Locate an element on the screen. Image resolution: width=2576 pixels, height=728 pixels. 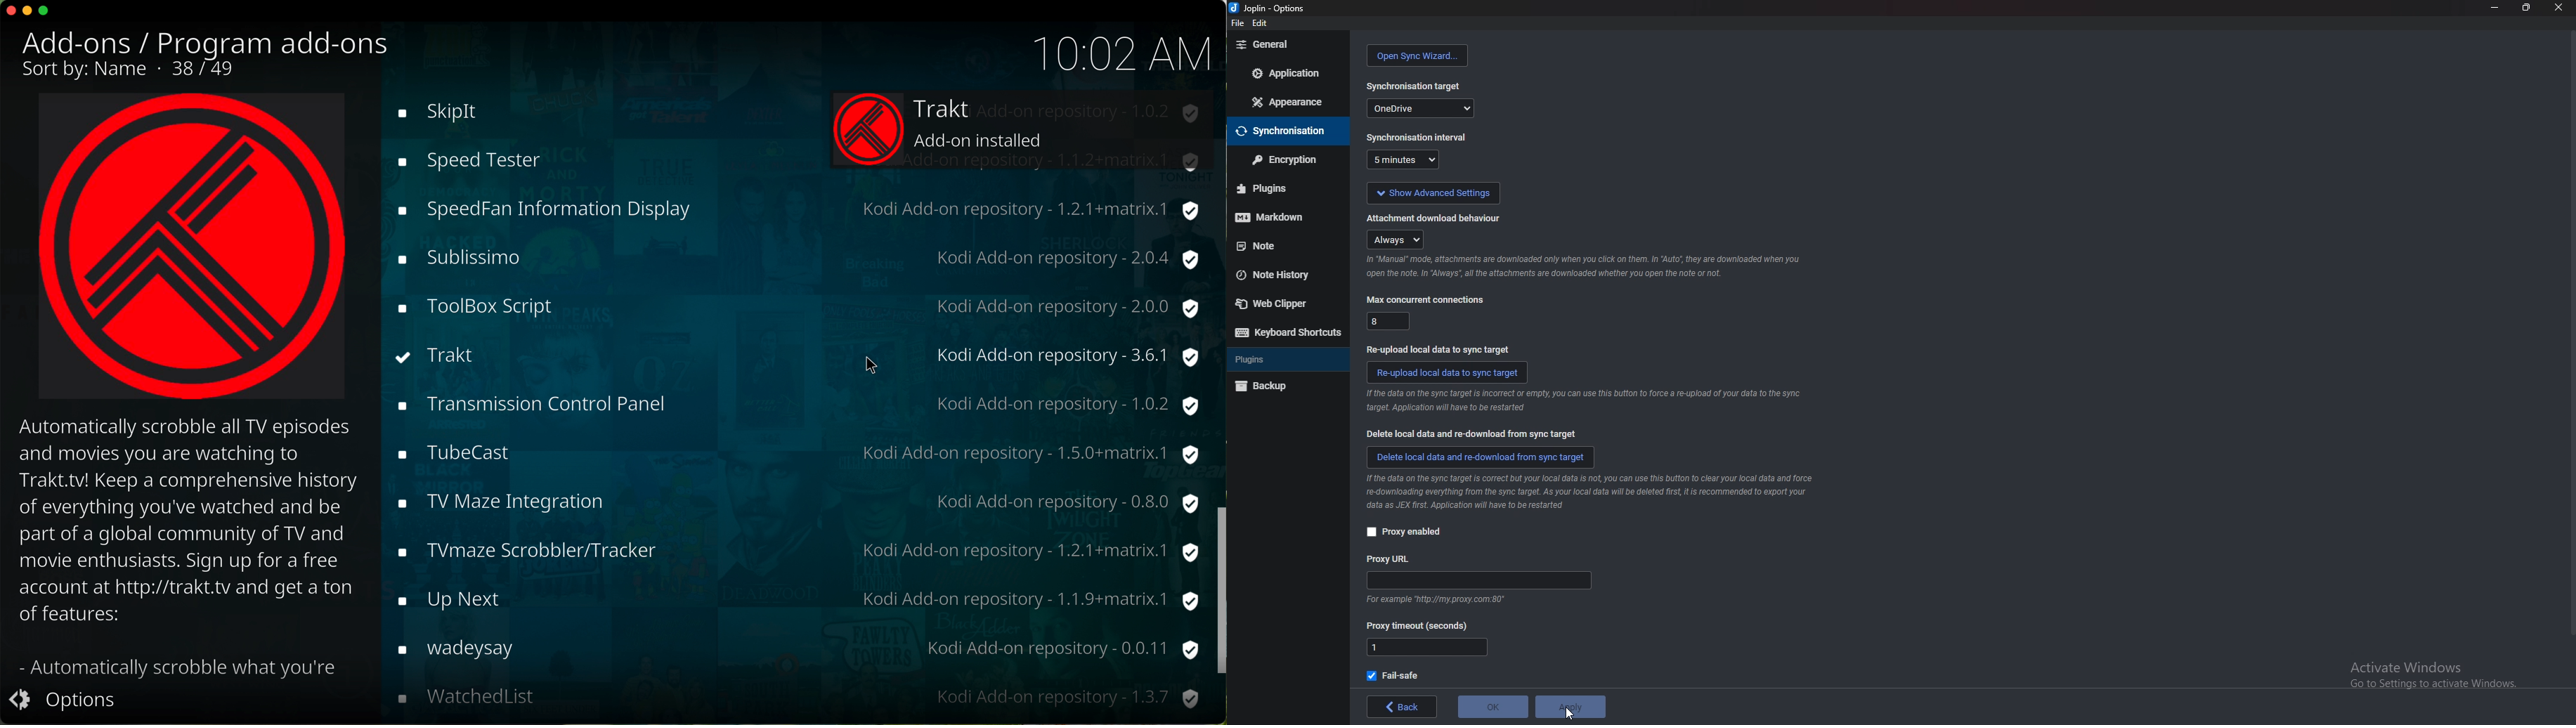
add-ons  is located at coordinates (88, 43).